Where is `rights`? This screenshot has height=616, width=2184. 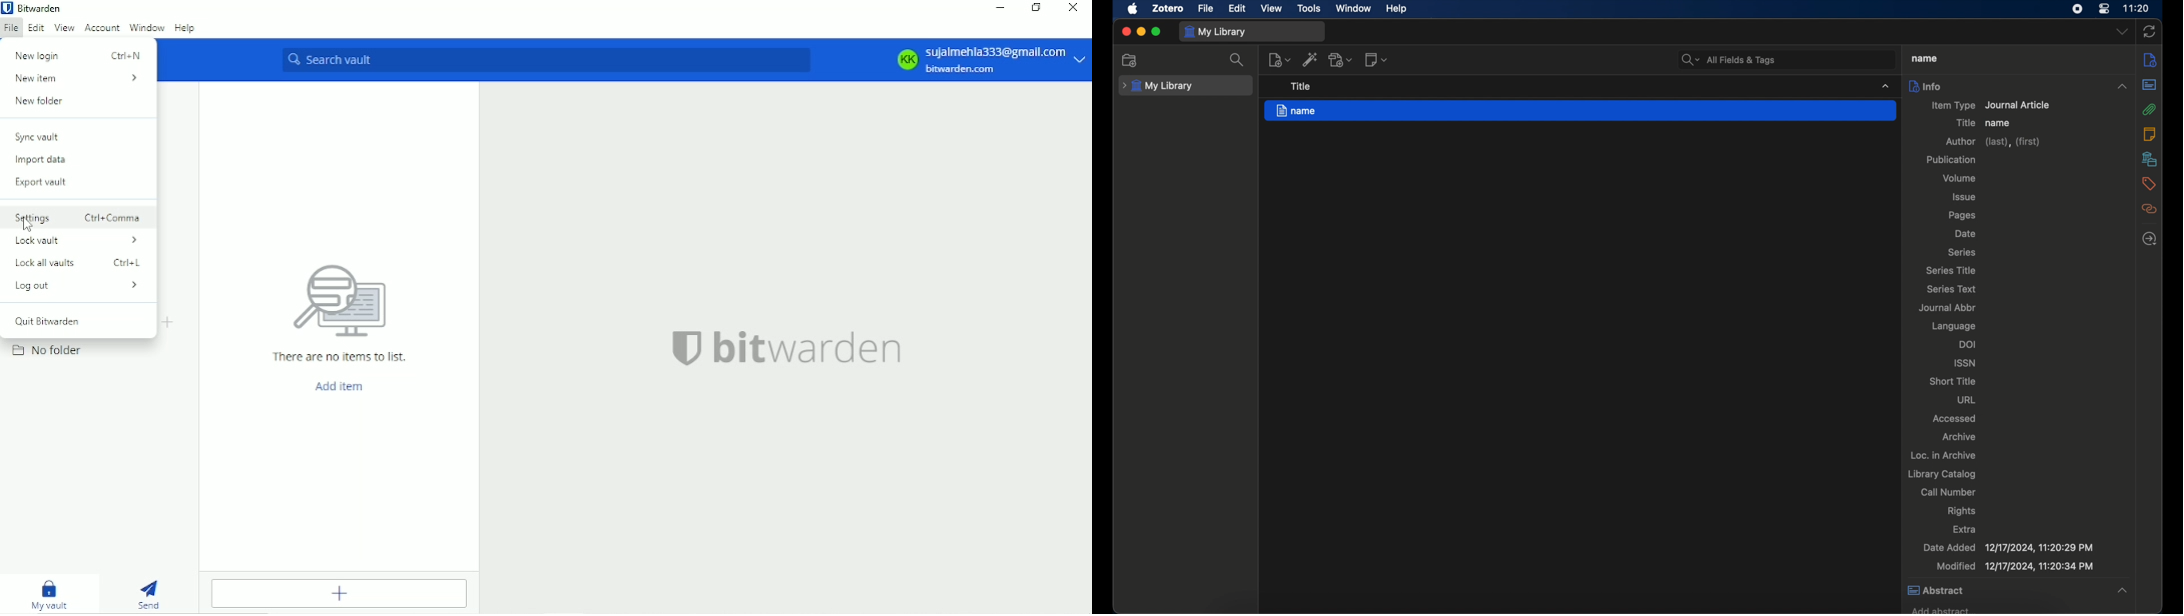
rights is located at coordinates (1962, 511).